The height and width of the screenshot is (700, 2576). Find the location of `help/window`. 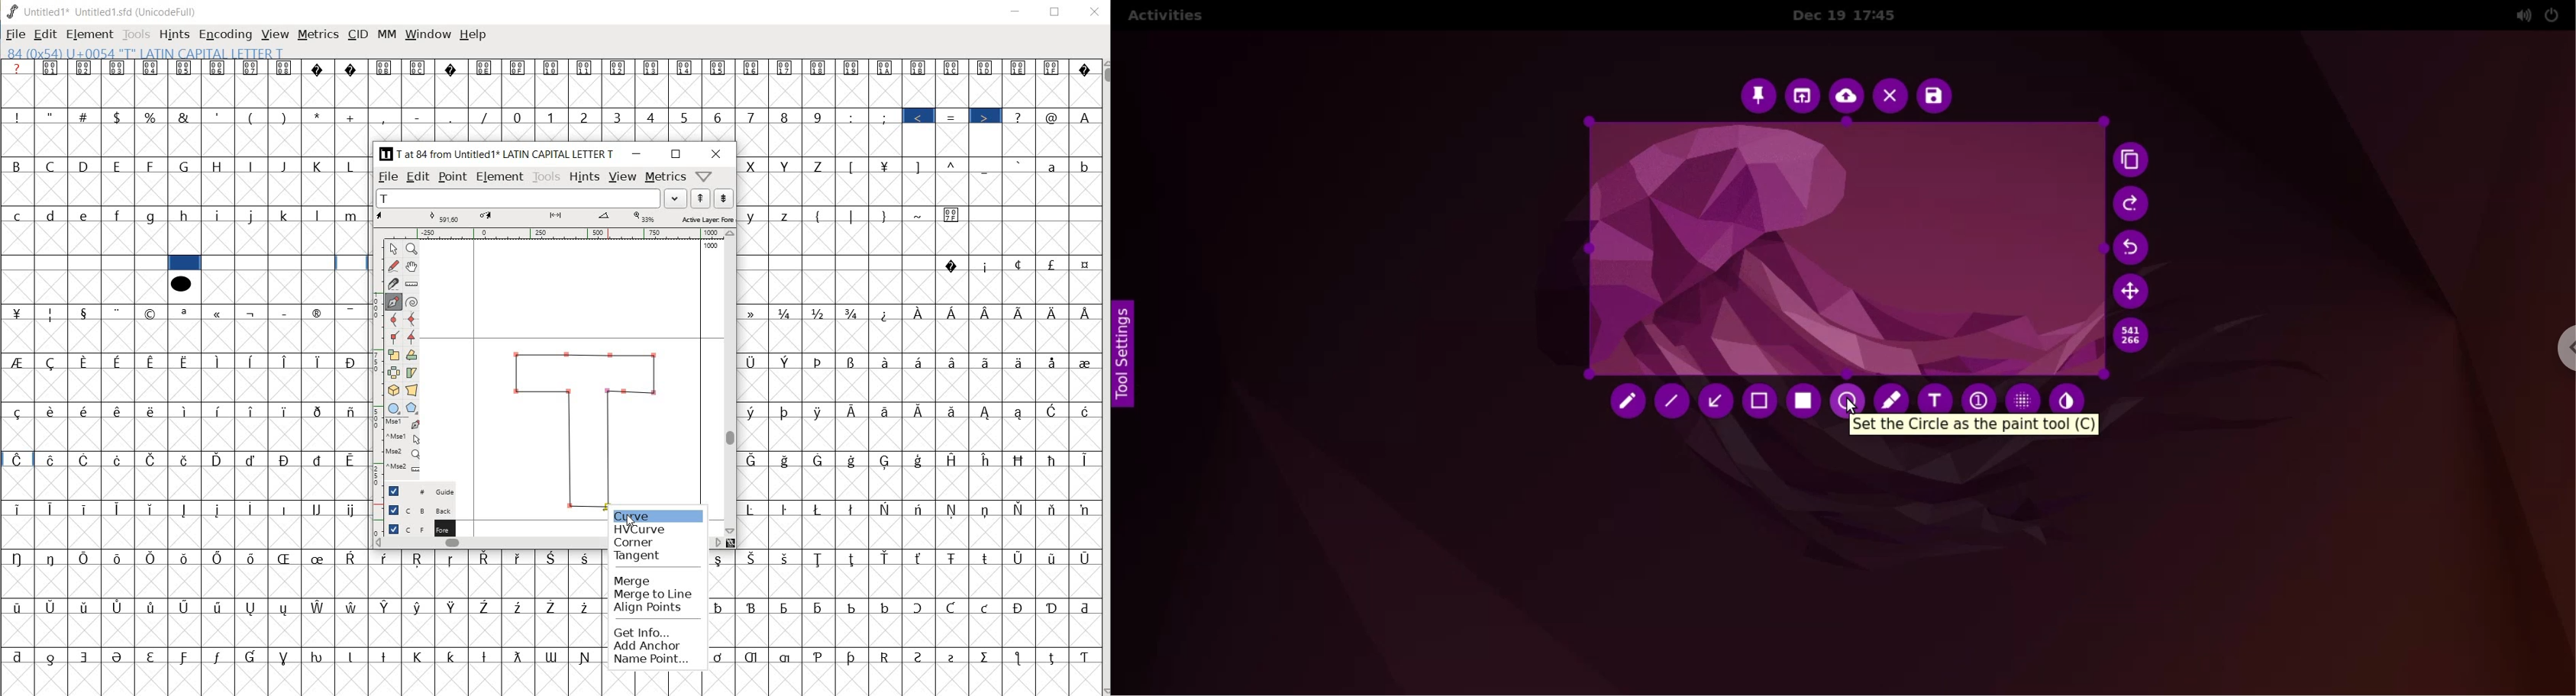

help/window is located at coordinates (704, 176).